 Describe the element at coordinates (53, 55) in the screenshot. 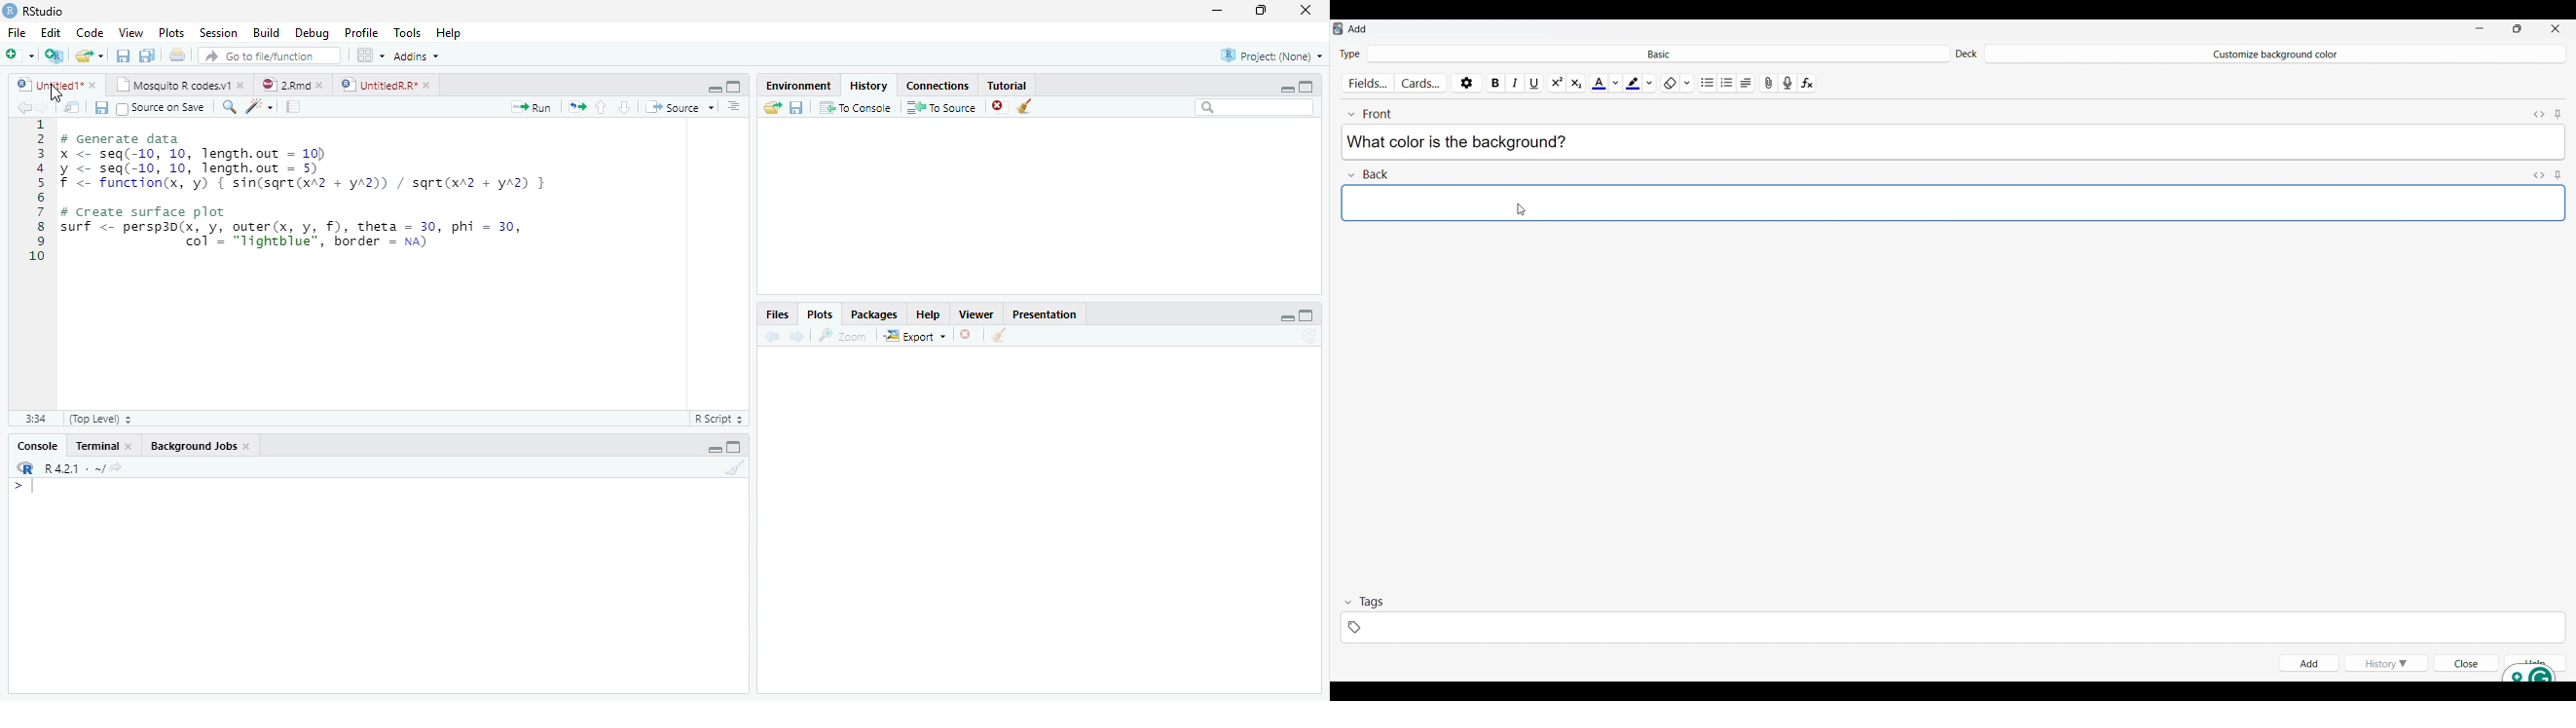

I see `Create a project` at that location.